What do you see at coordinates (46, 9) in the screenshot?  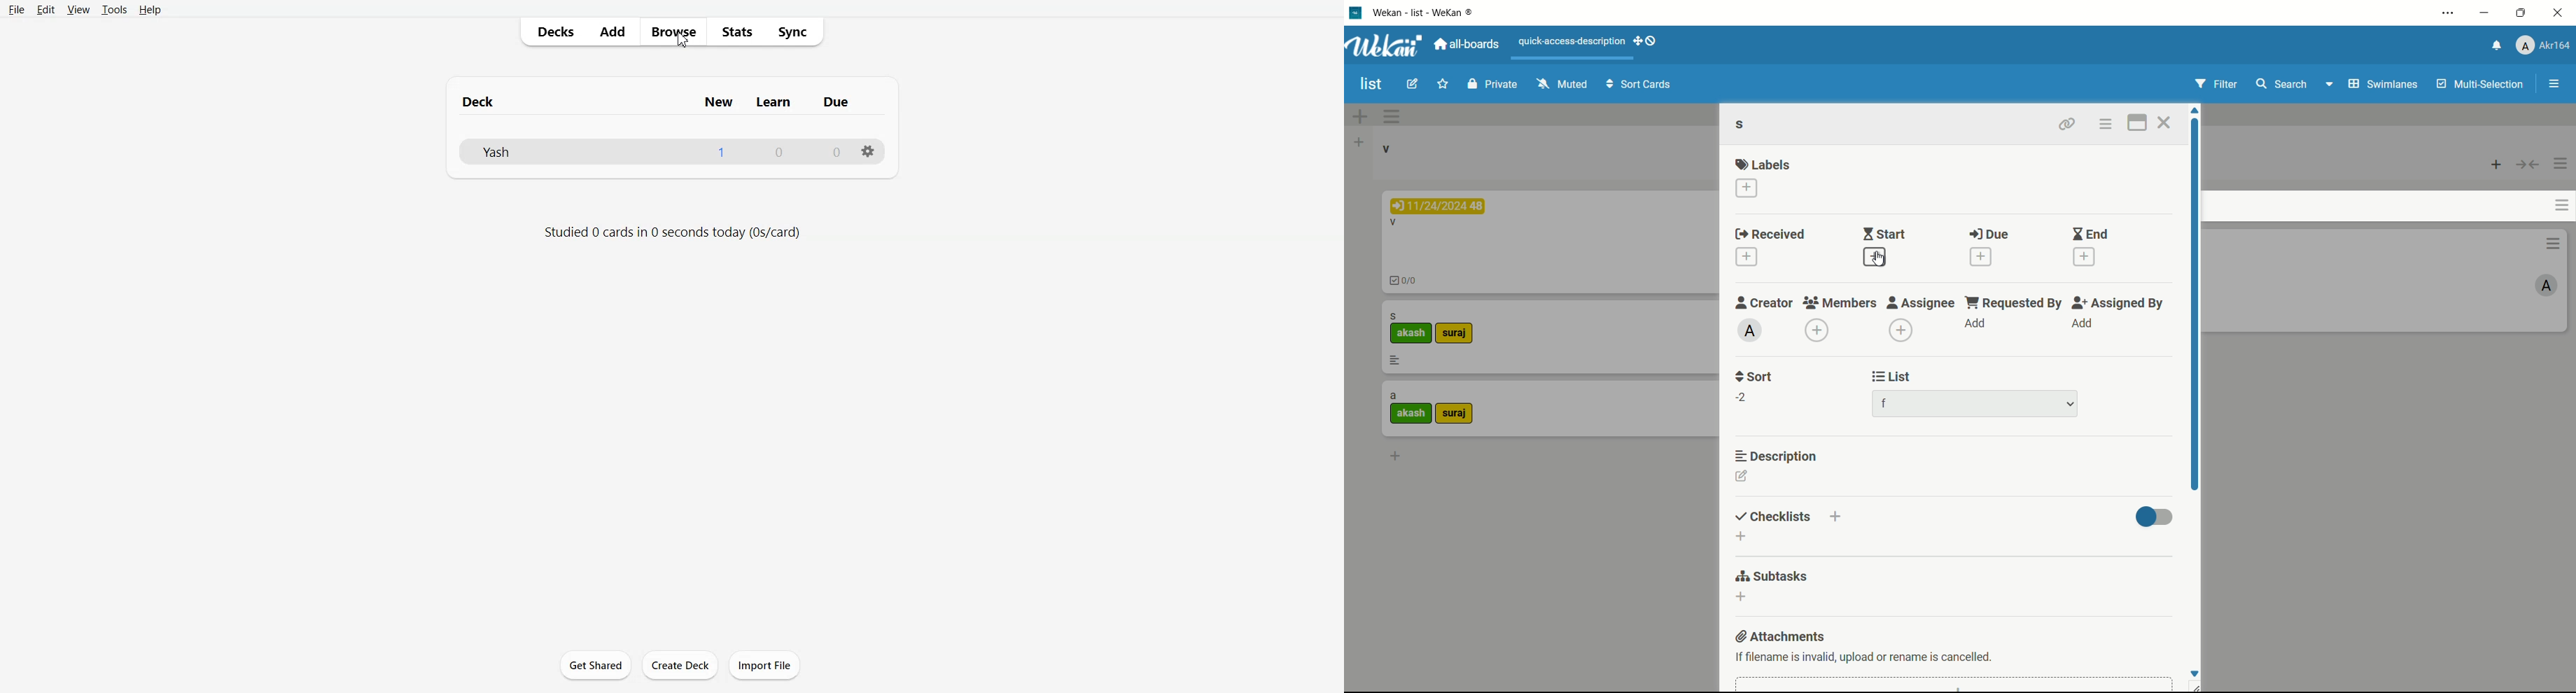 I see `Edit` at bounding box center [46, 9].